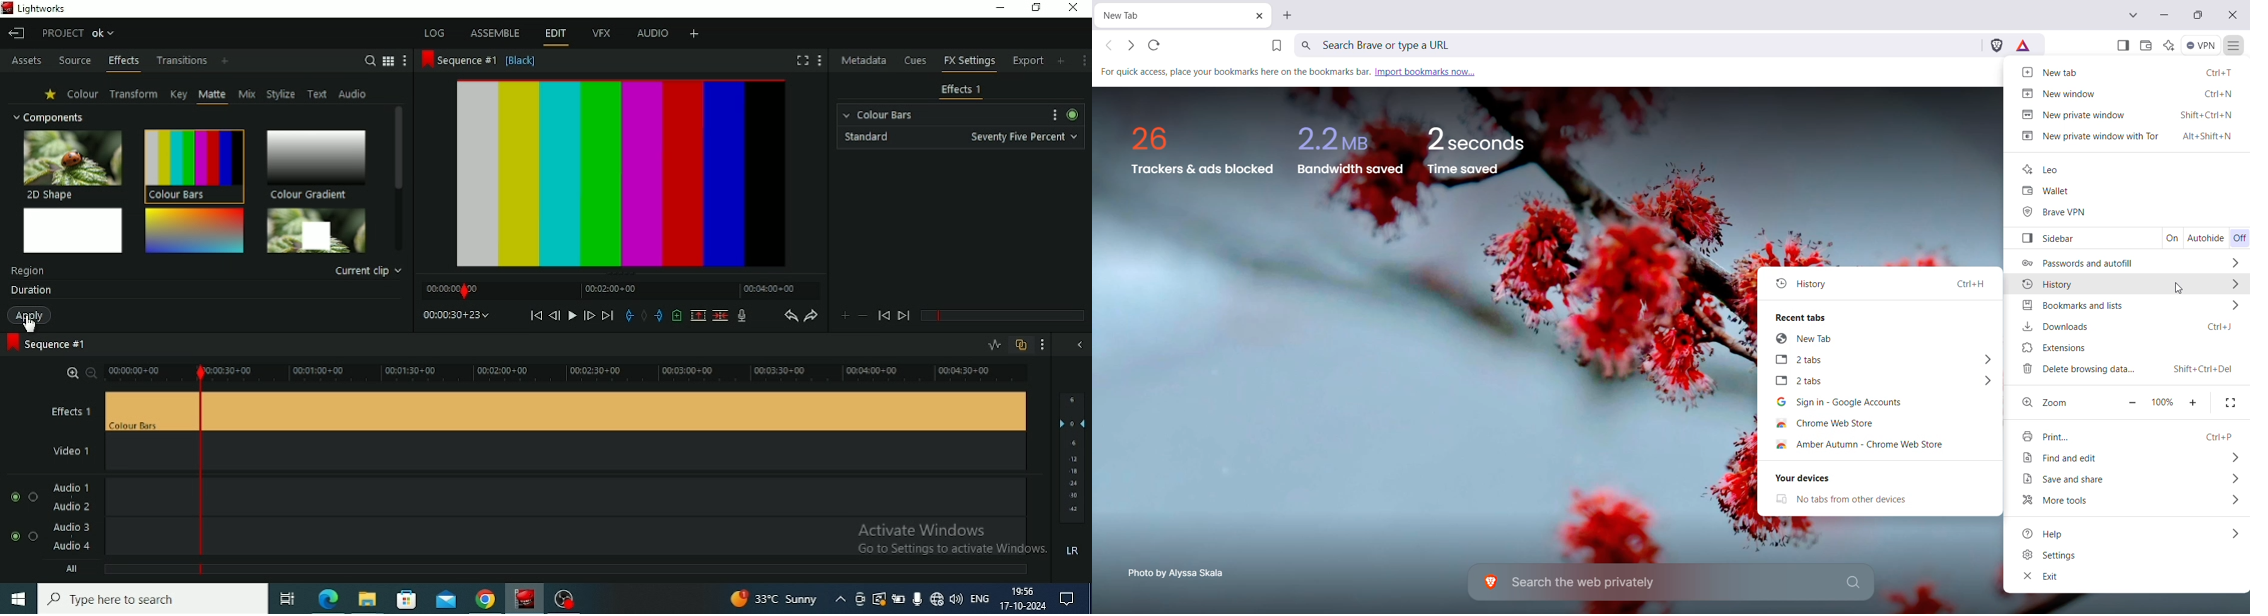 This screenshot has height=616, width=2268. Describe the element at coordinates (124, 63) in the screenshot. I see `Effects` at that location.